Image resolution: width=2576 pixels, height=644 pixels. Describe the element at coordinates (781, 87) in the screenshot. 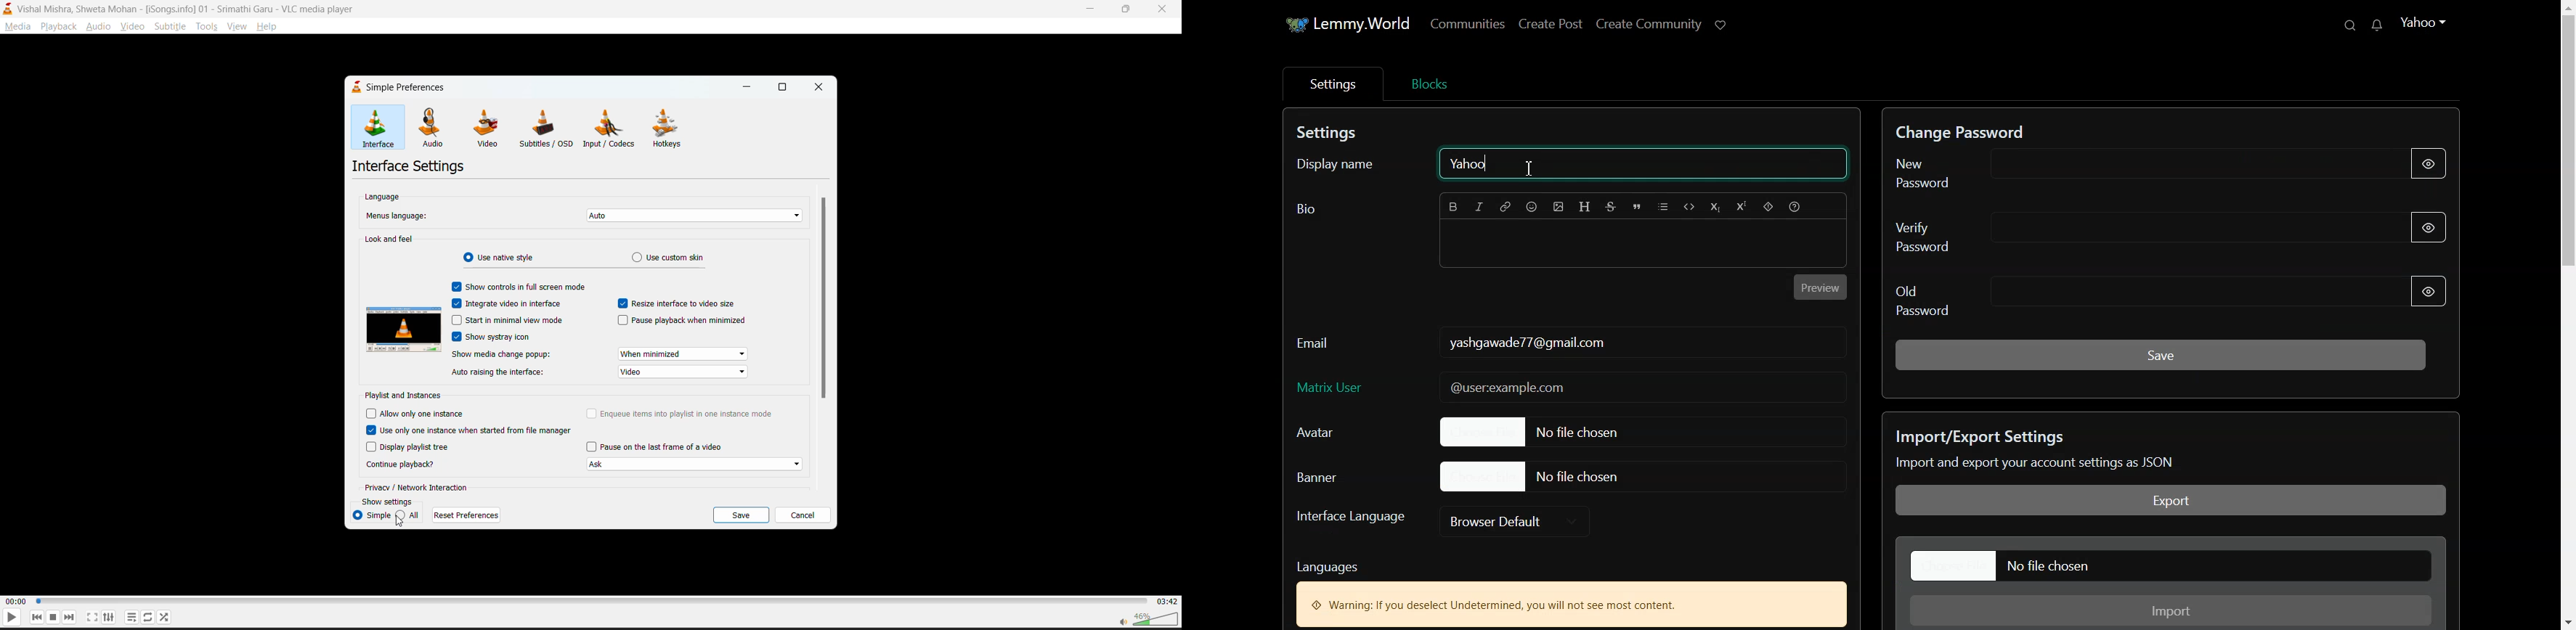

I see `maximize` at that location.